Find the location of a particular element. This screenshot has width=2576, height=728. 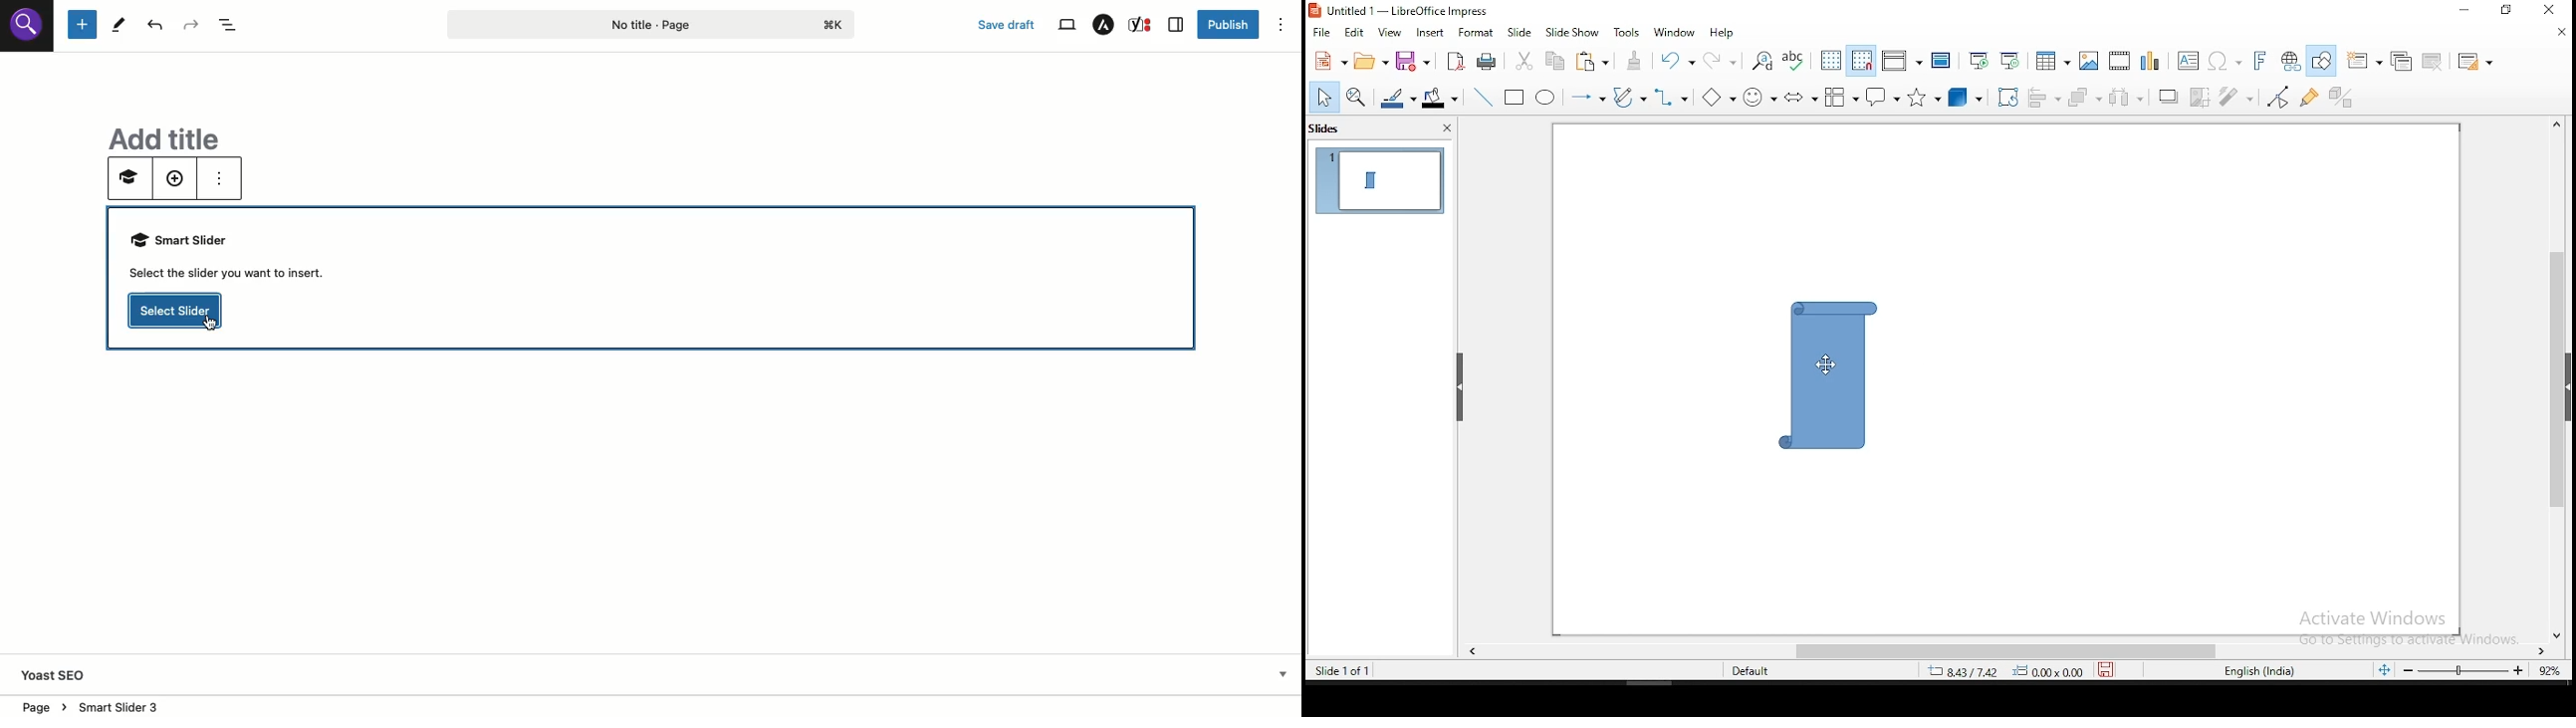

slide show is located at coordinates (1574, 34).